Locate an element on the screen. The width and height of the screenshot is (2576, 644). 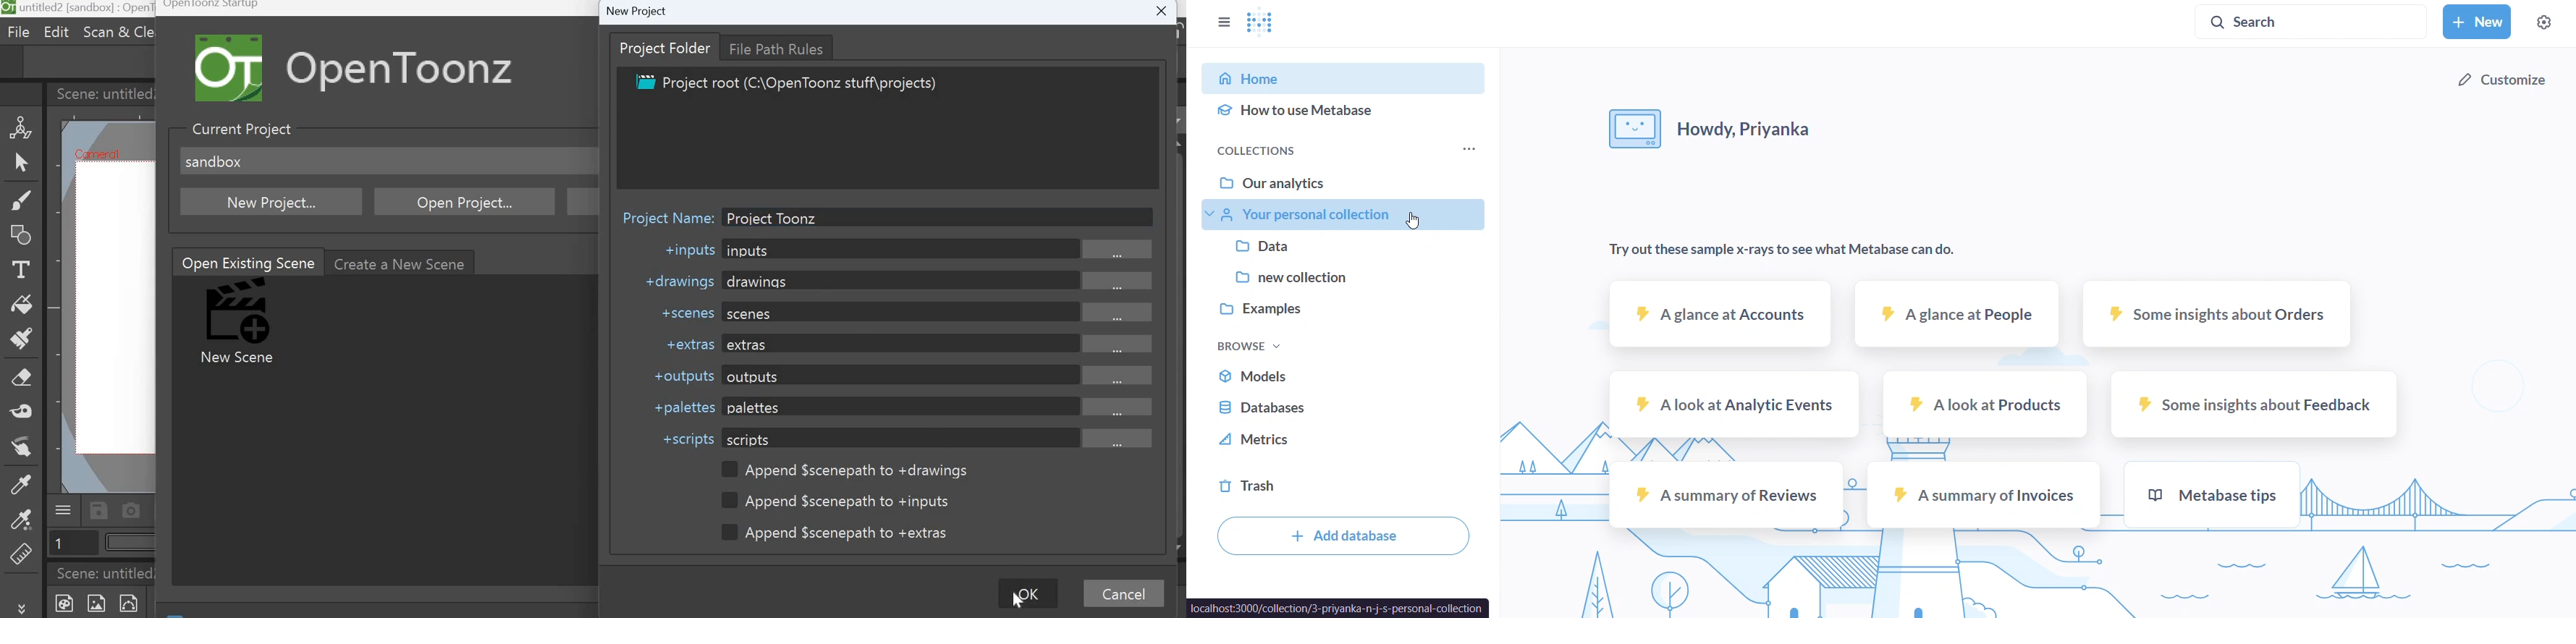
New Scene is located at coordinates (241, 323).